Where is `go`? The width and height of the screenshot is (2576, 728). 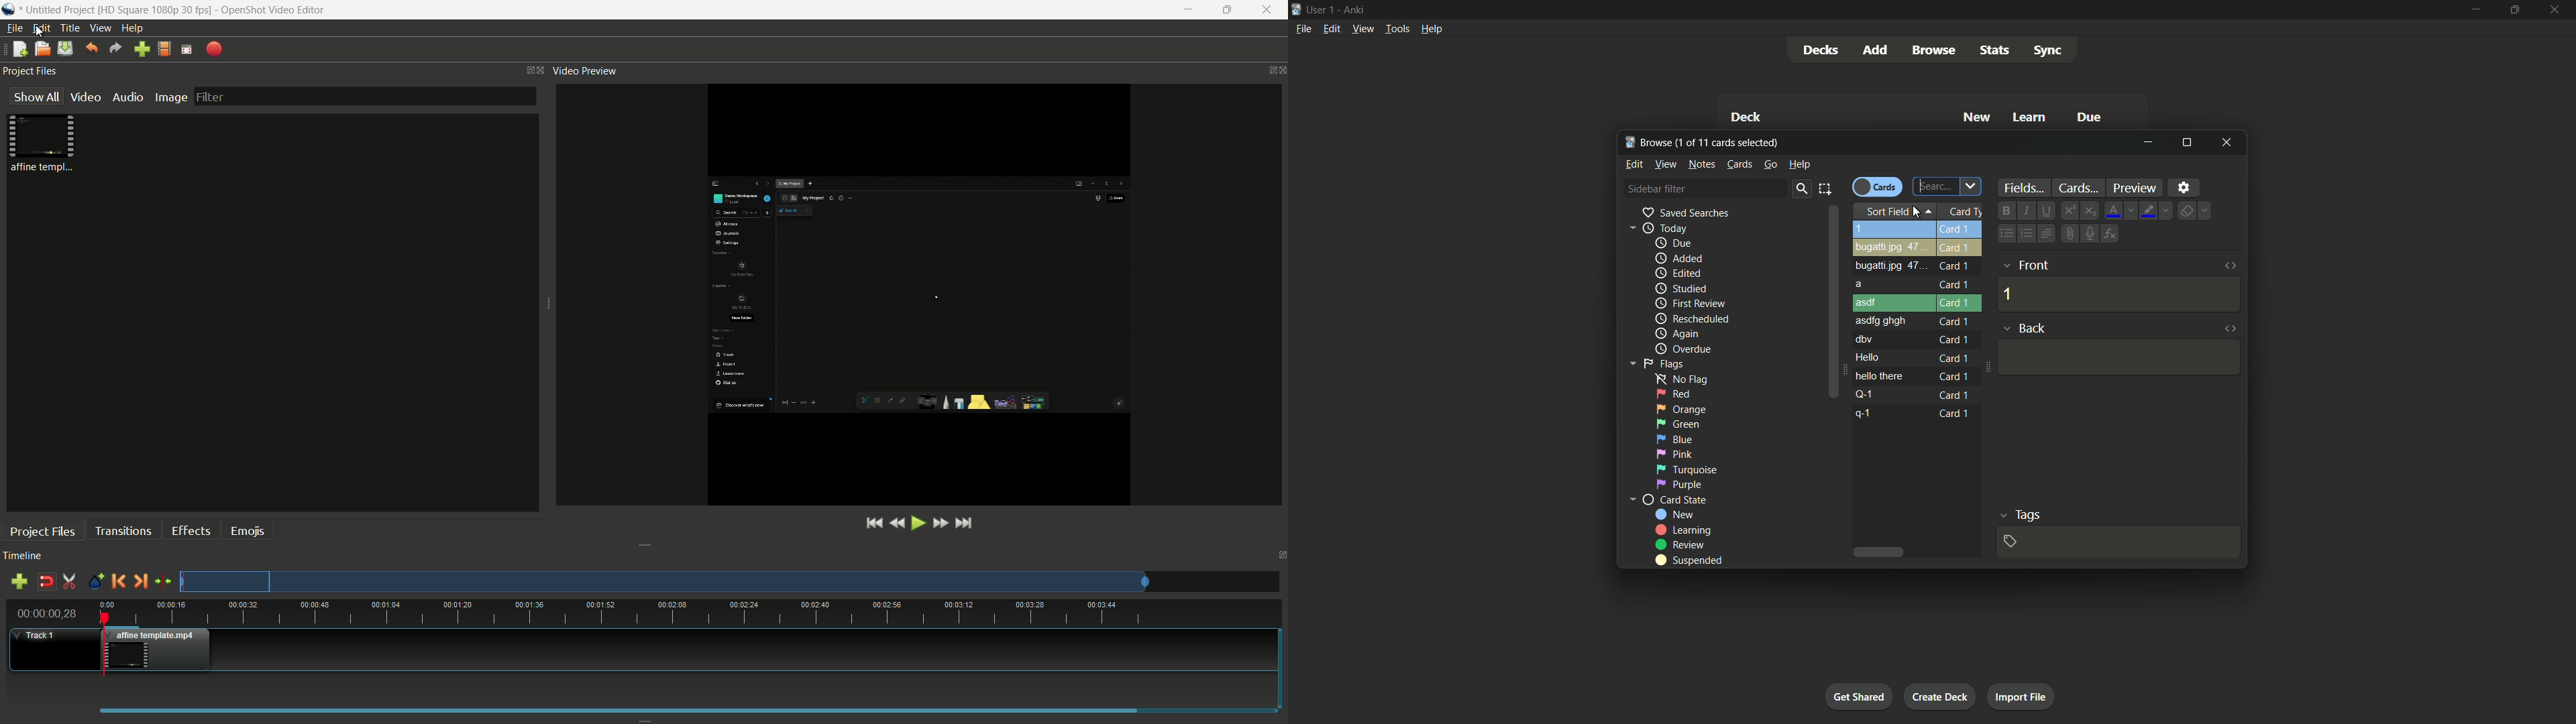
go is located at coordinates (1770, 164).